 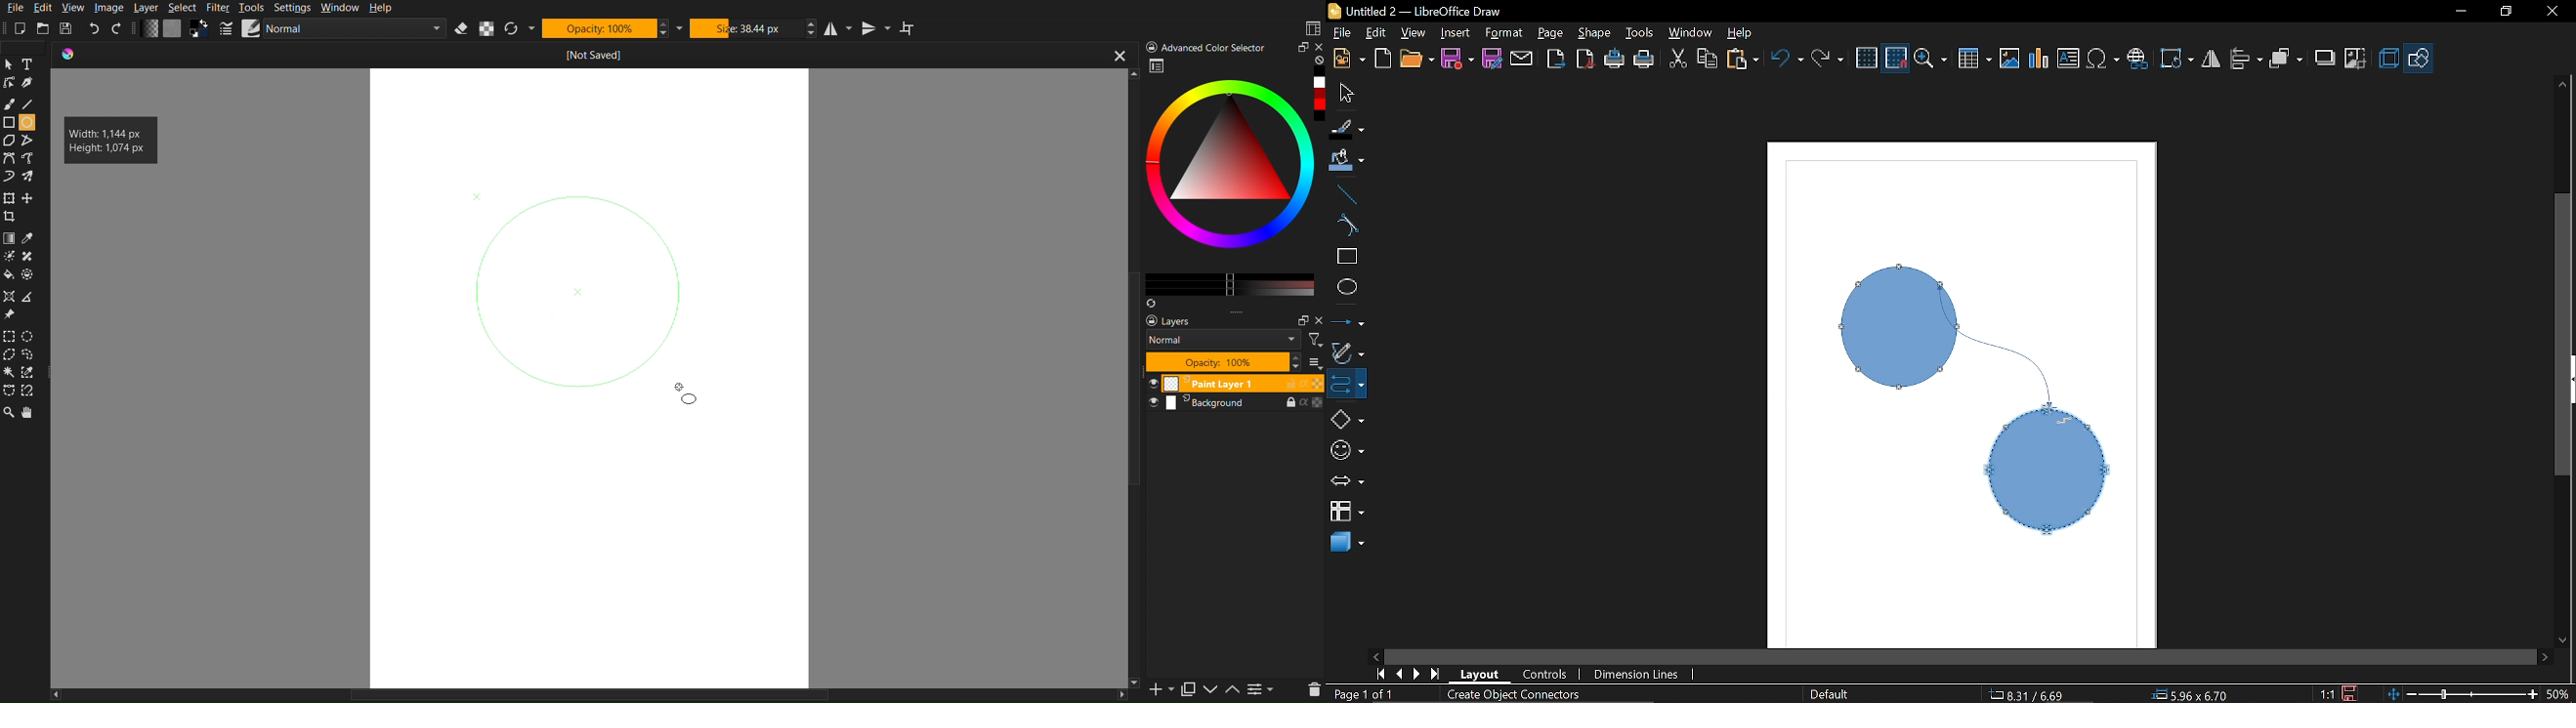 What do you see at coordinates (174, 29) in the screenshot?
I see `Color Settings` at bounding box center [174, 29].